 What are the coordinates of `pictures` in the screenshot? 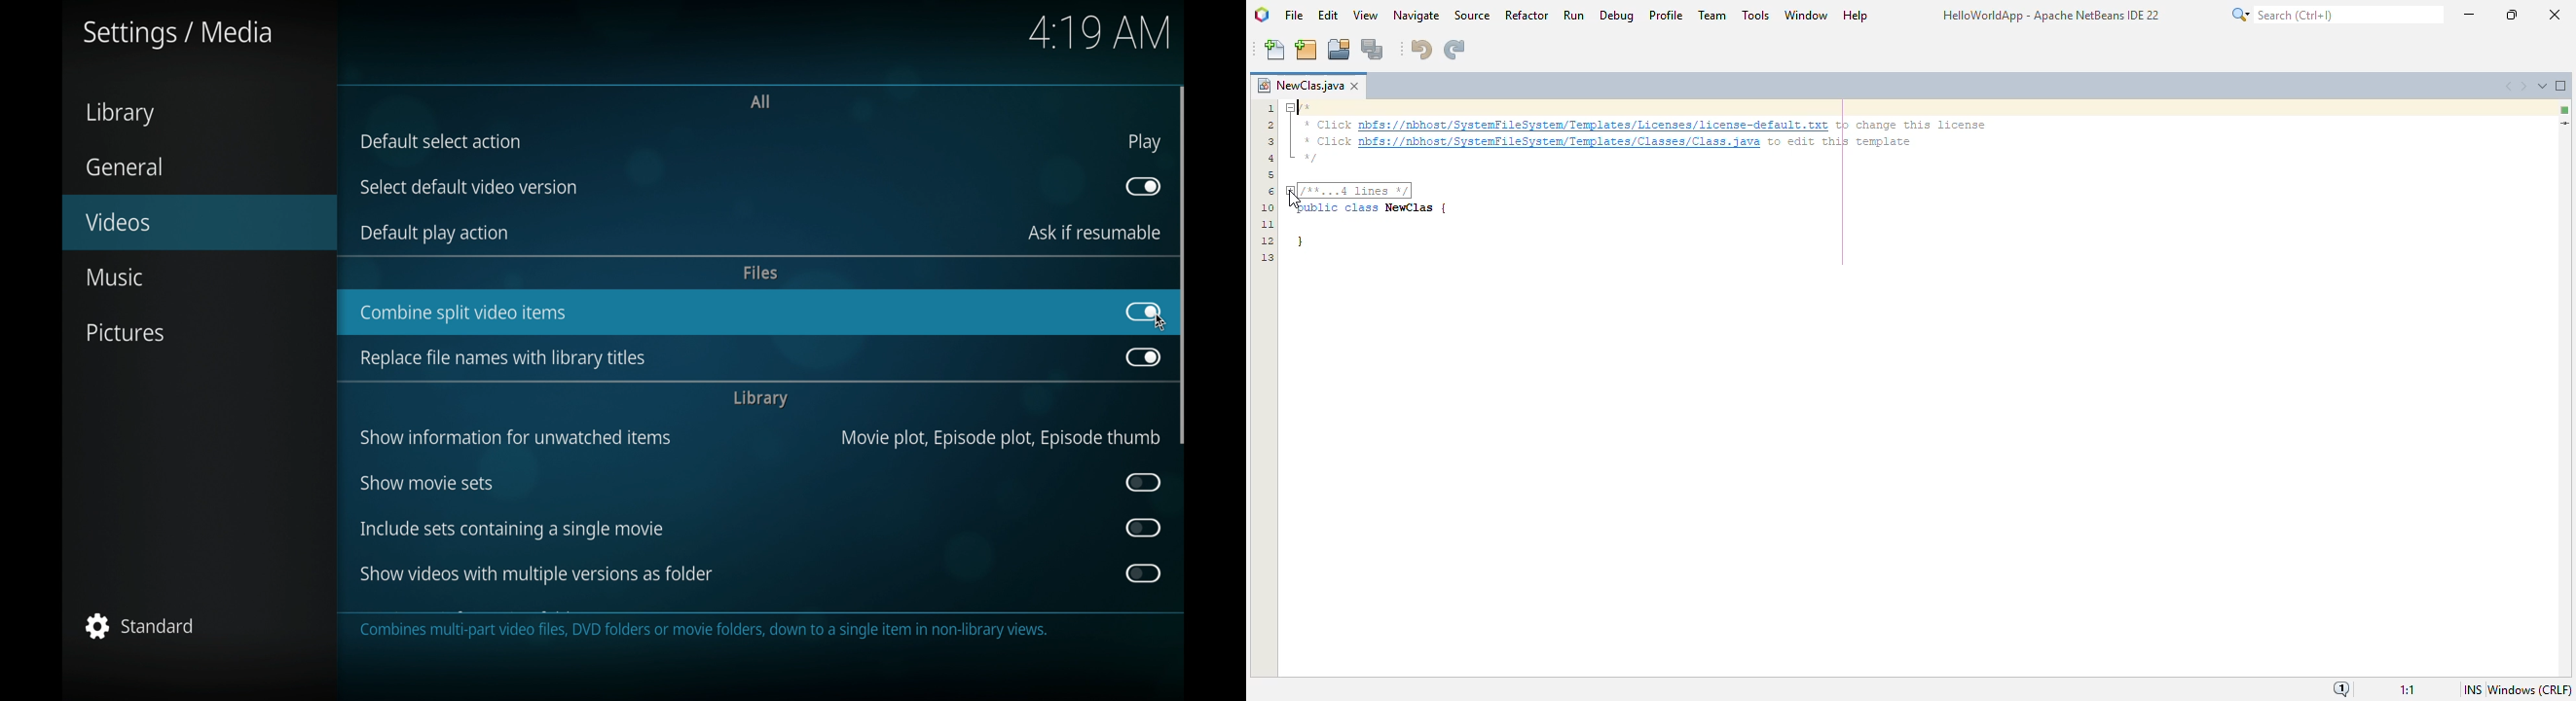 It's located at (124, 332).